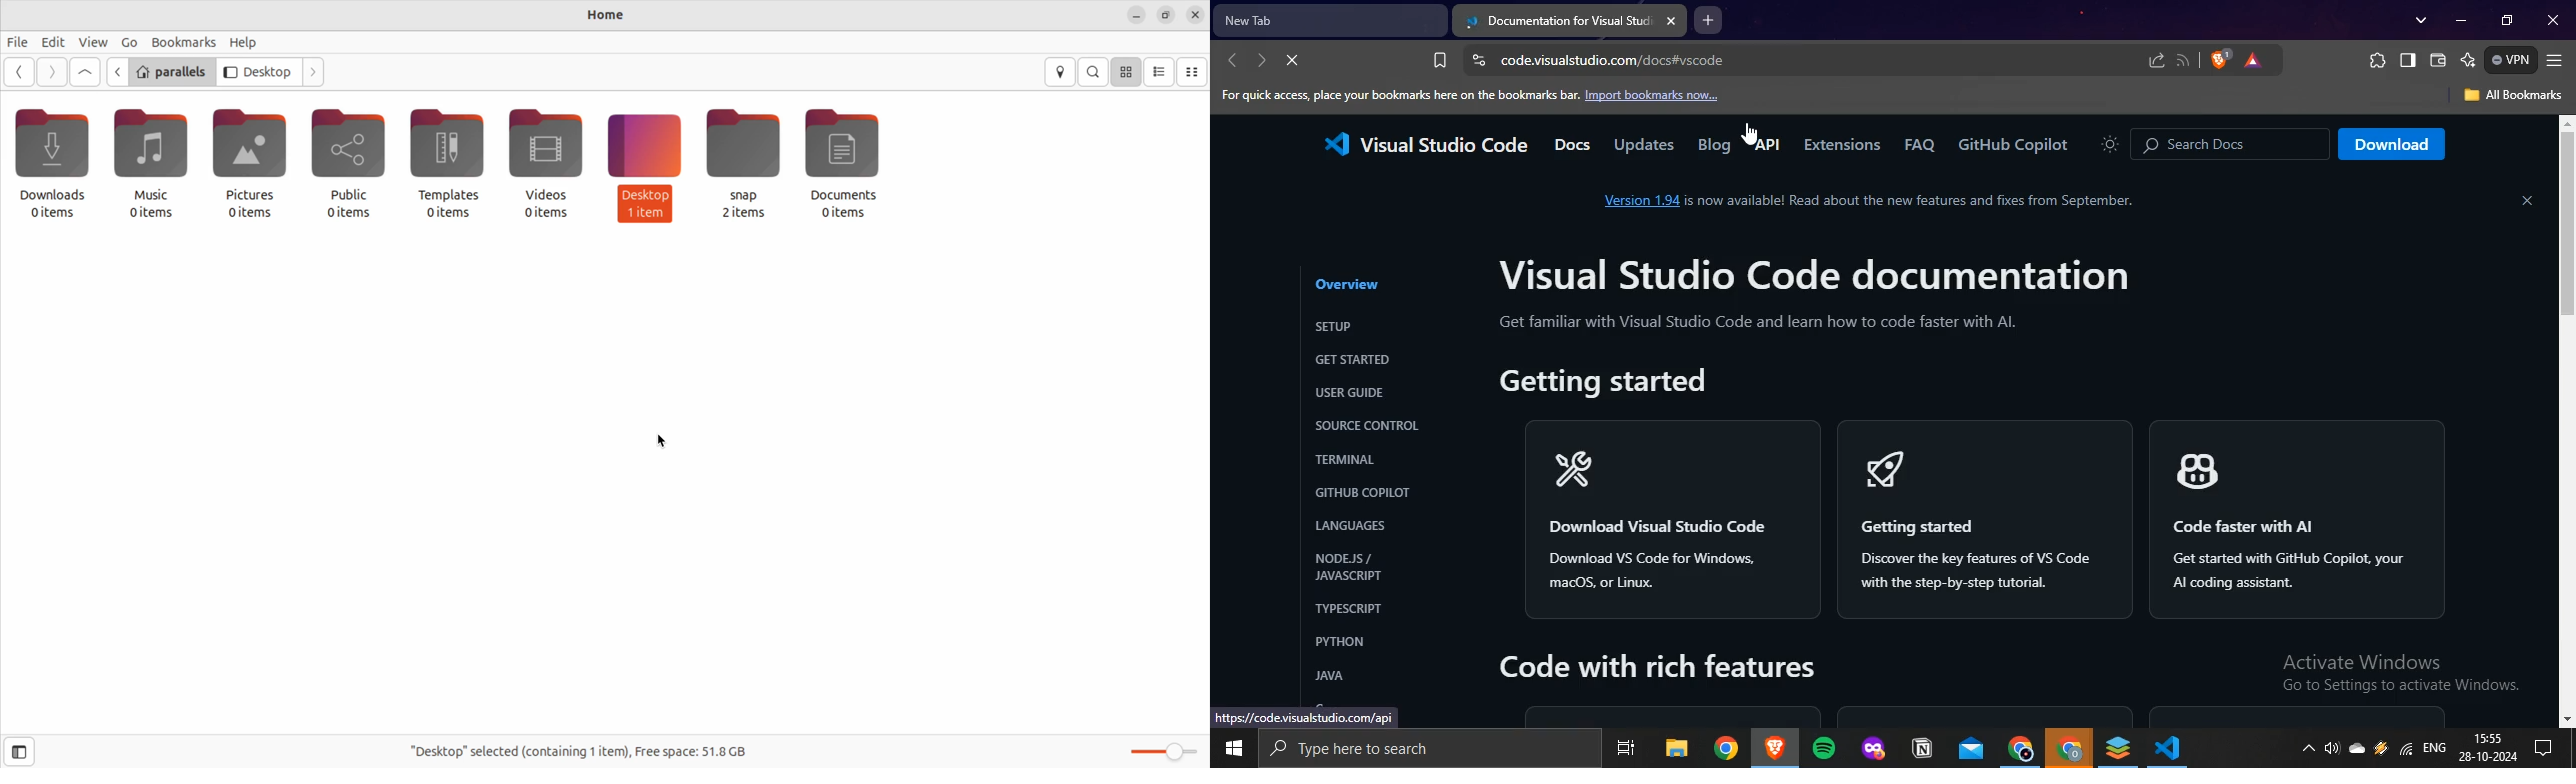  I want to click on Download, so click(2392, 144).